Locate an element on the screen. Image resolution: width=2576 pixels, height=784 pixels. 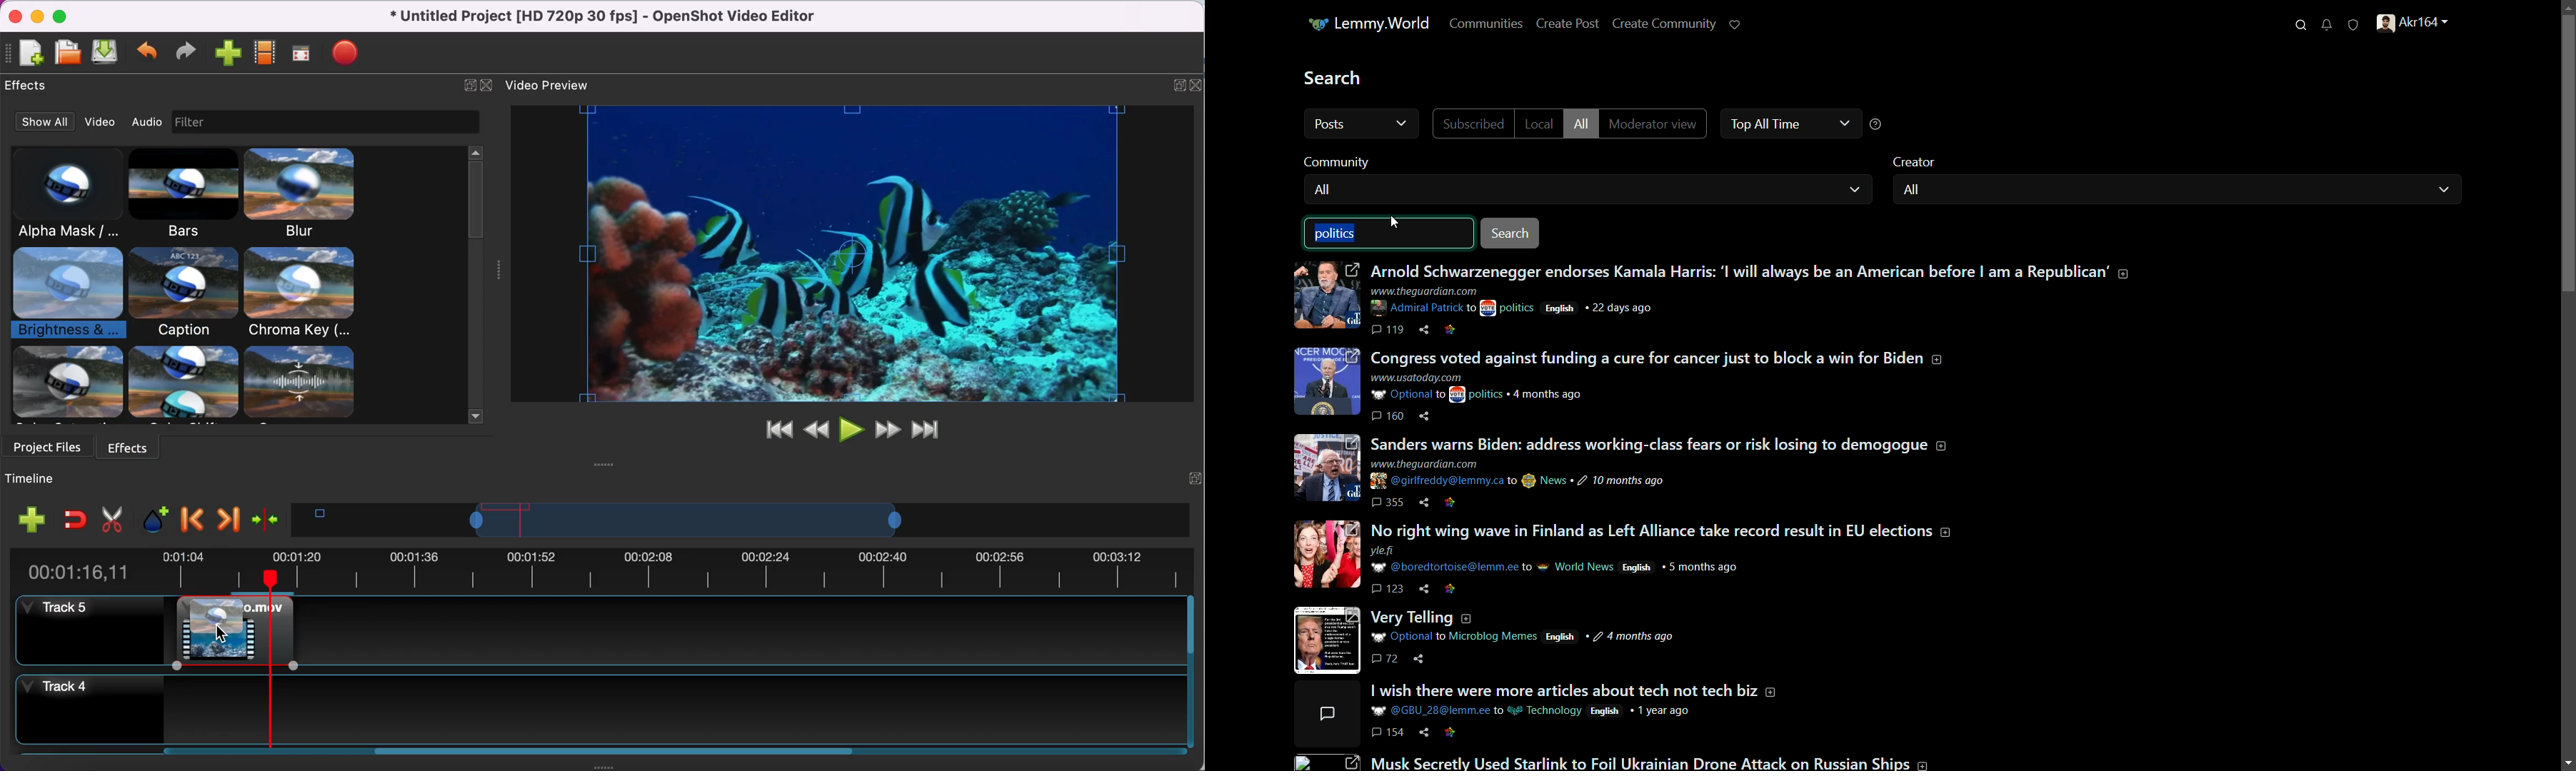
effects is located at coordinates (131, 445).